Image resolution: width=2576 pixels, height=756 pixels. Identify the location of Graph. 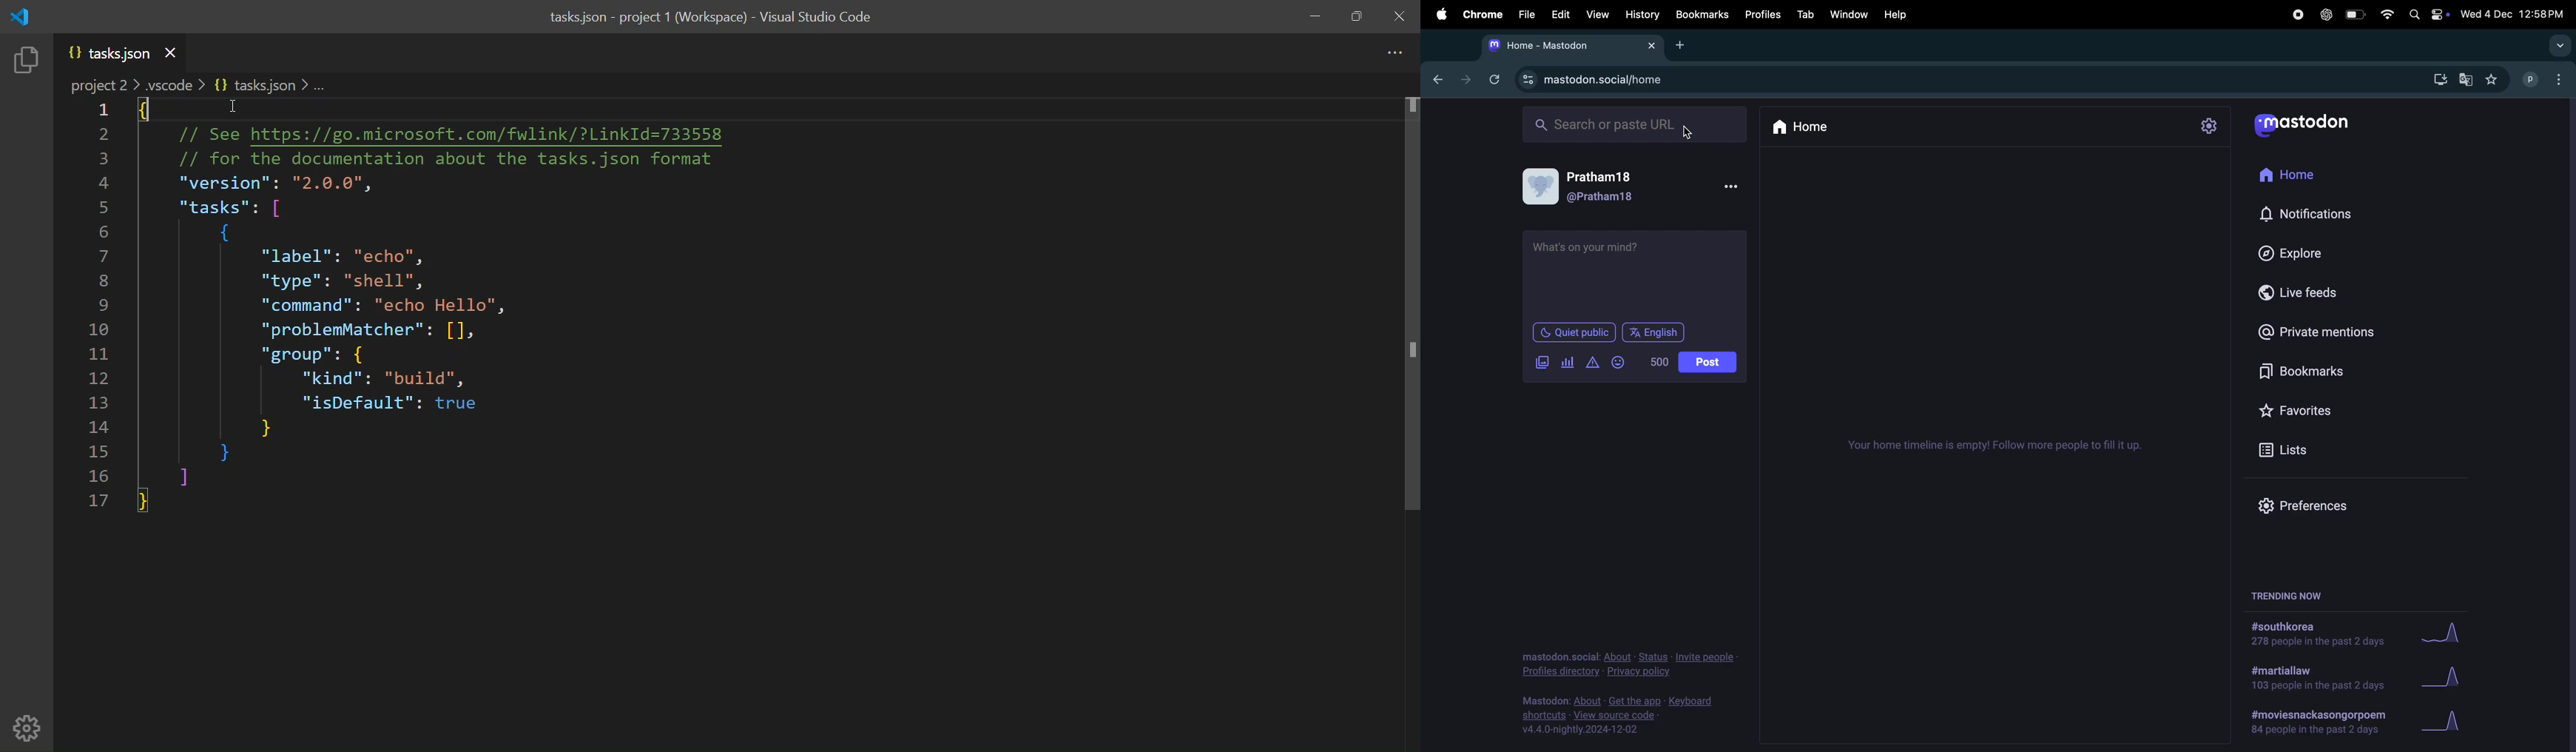
(2444, 677).